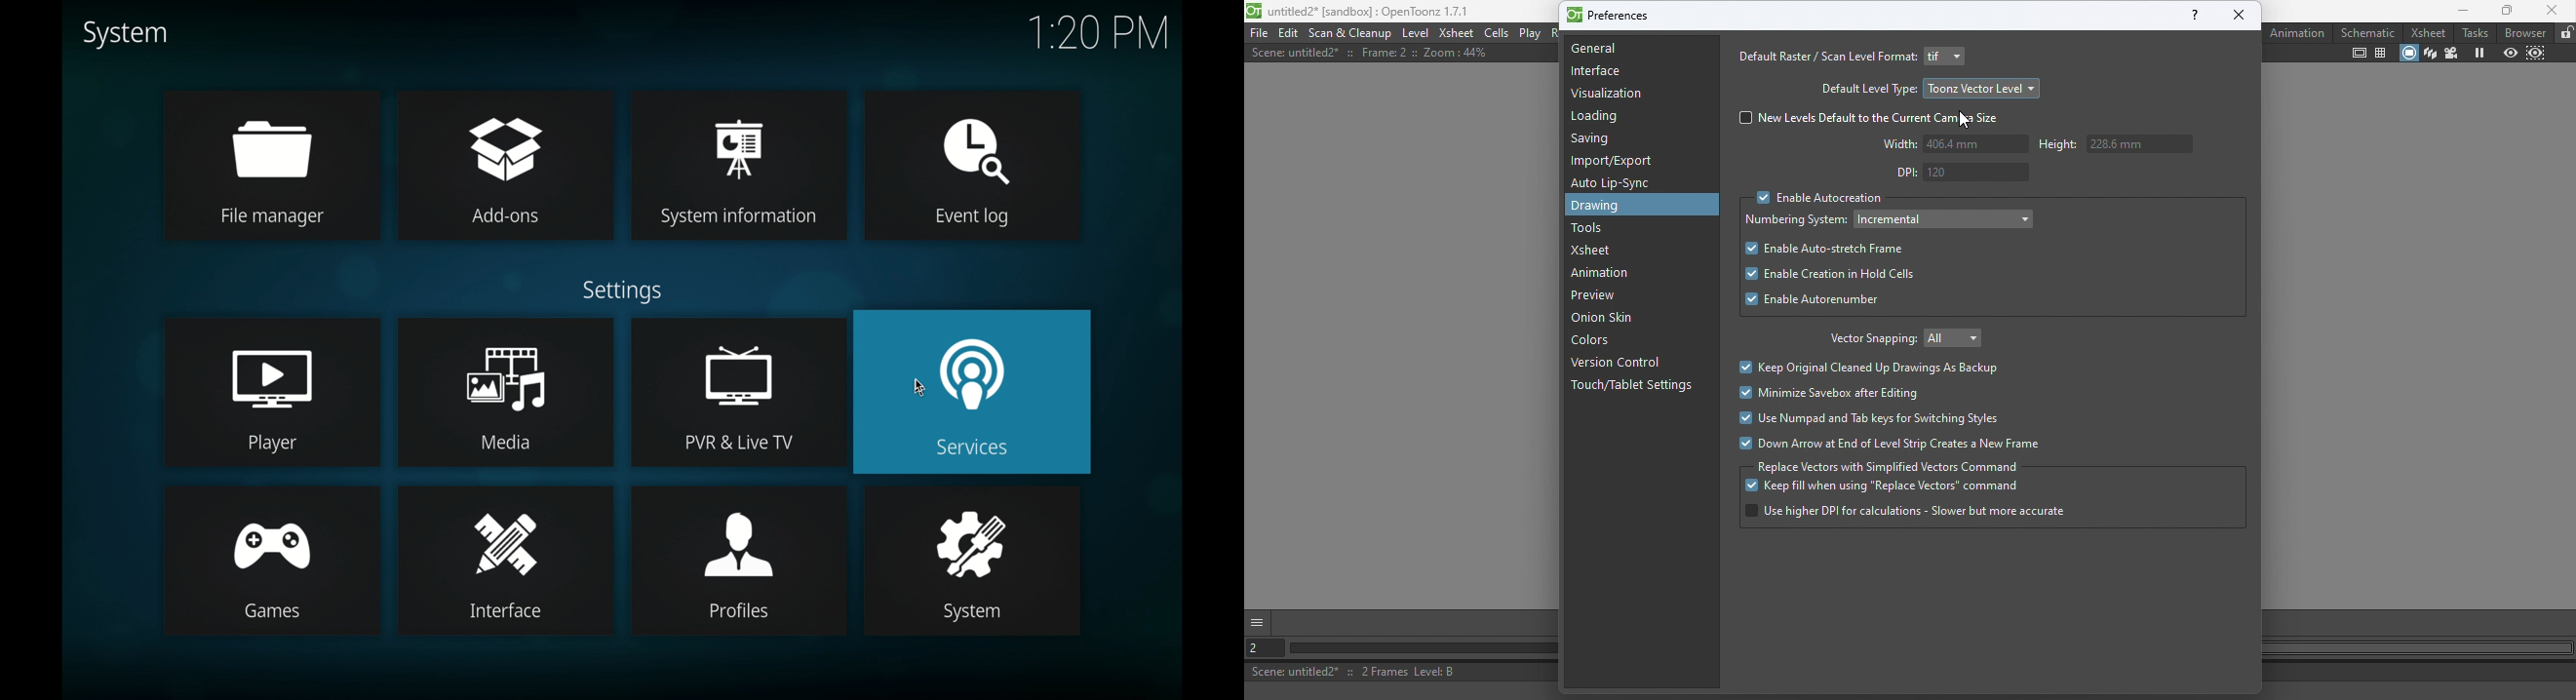 The height and width of the screenshot is (700, 2576). I want to click on media, so click(506, 393).